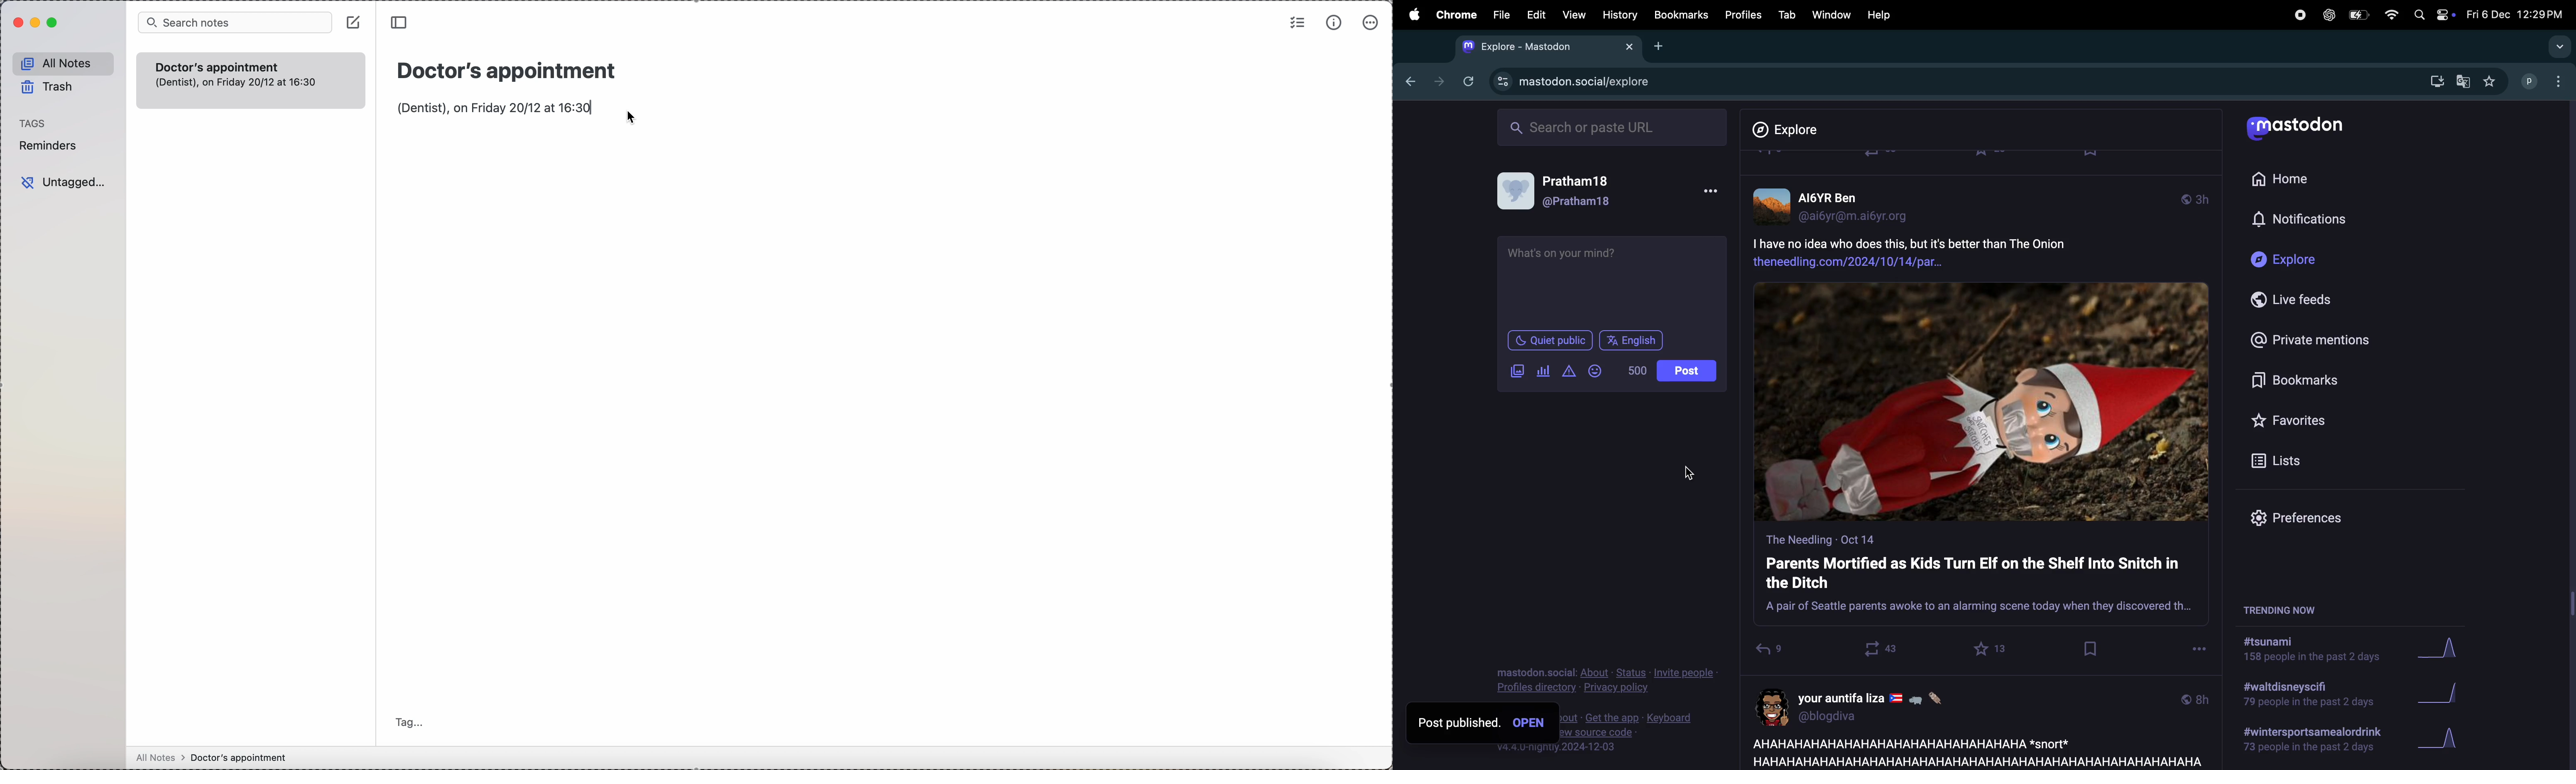 Image resolution: width=2576 pixels, height=784 pixels. Describe the element at coordinates (636, 117) in the screenshot. I see `right click (cursor)` at that location.